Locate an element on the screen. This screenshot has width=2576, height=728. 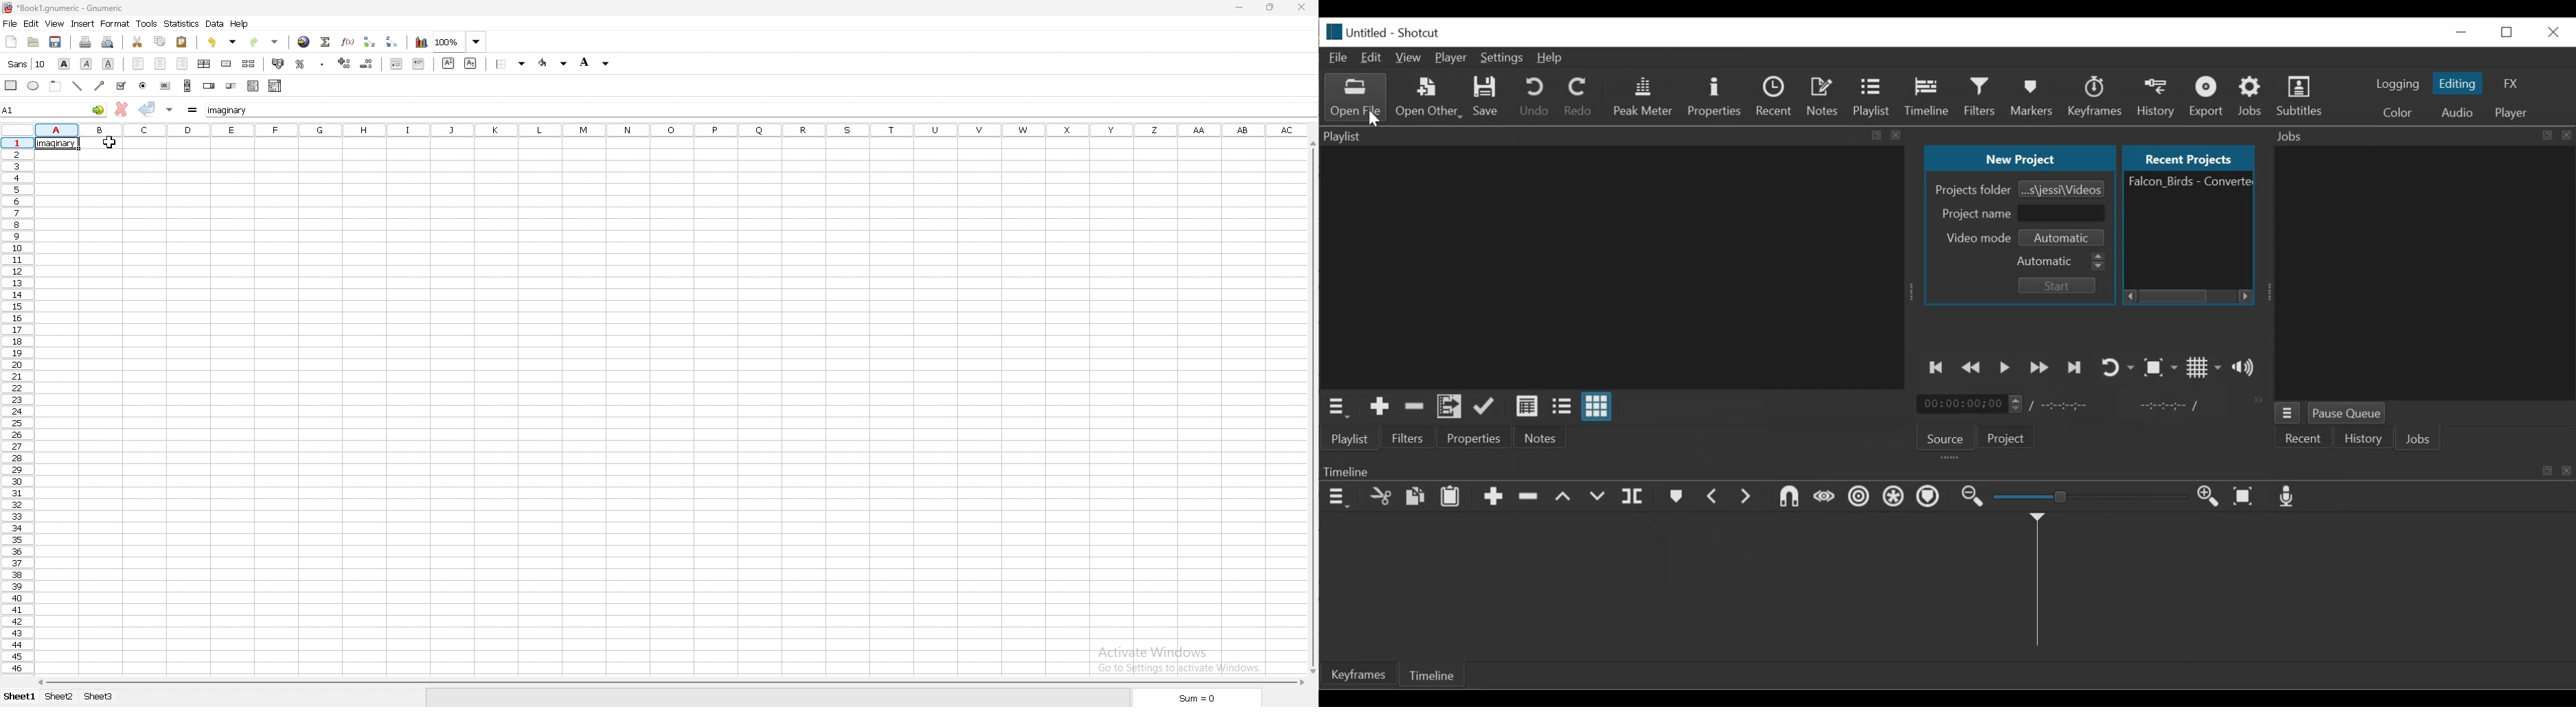
merge cells is located at coordinates (227, 63).